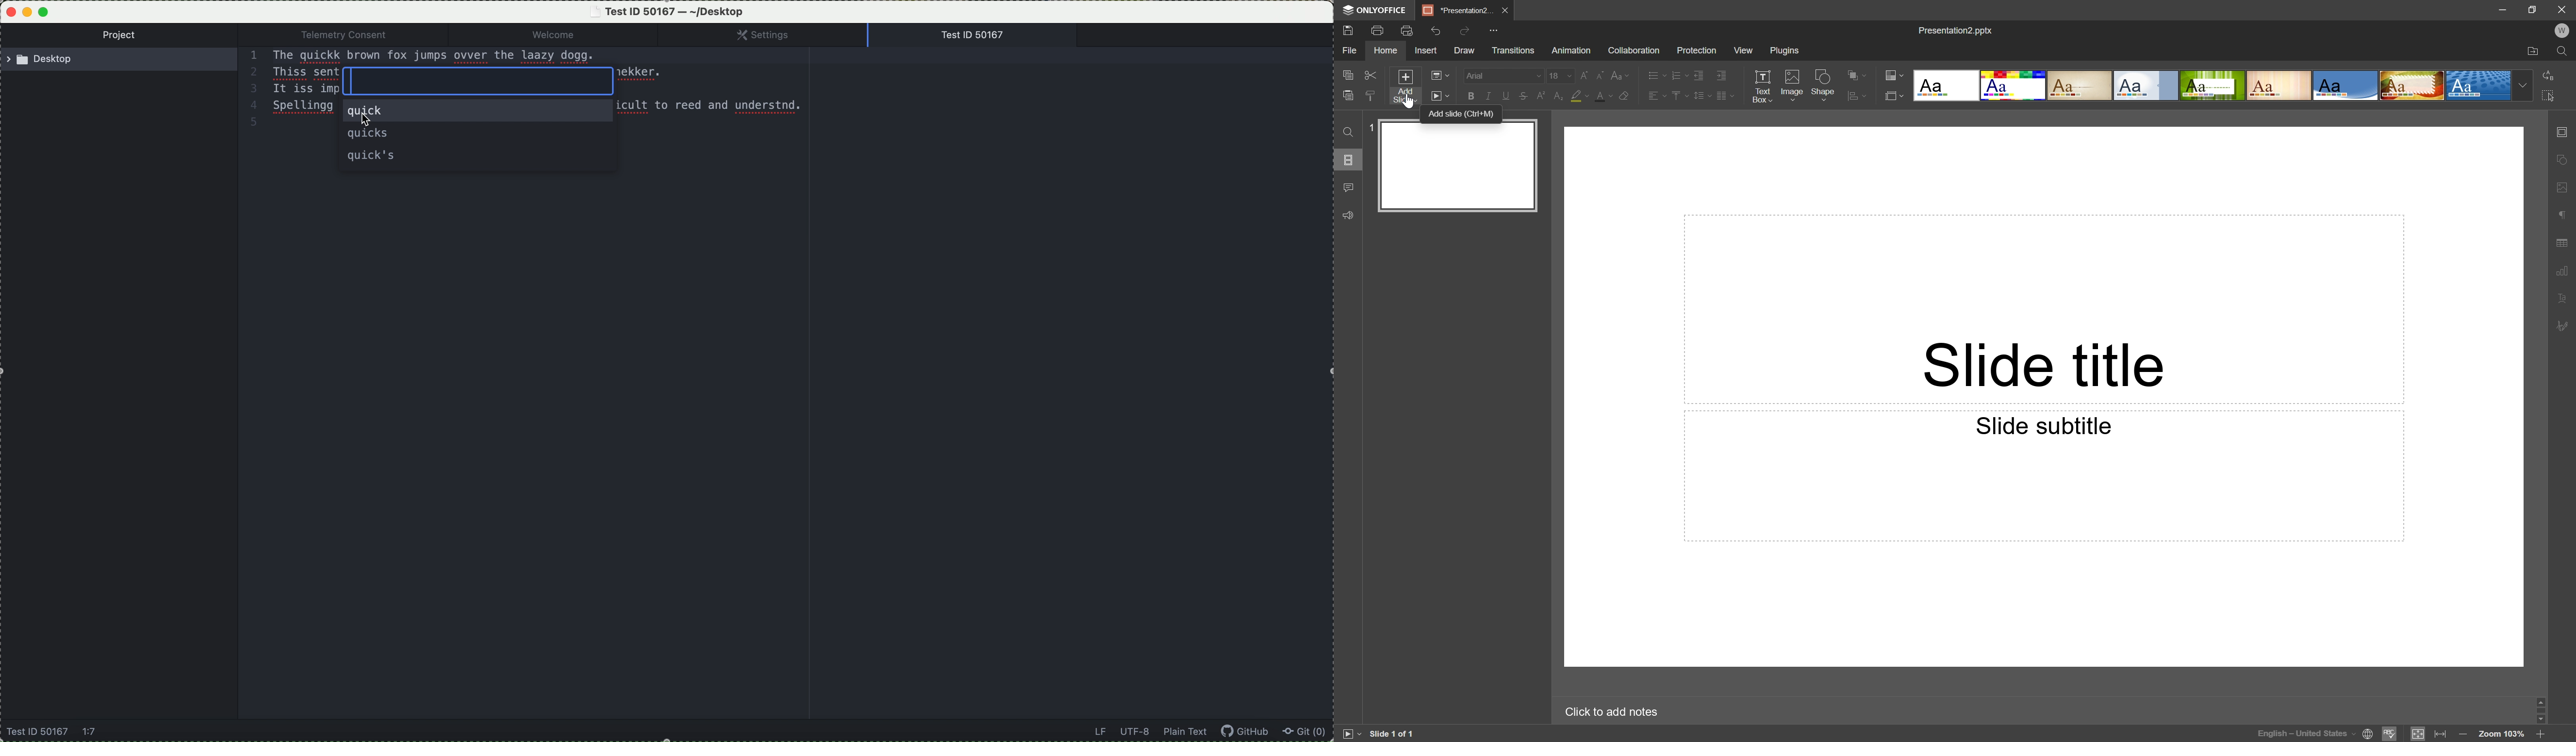 The image size is (2576, 756). I want to click on Horizontal align, so click(1651, 95).